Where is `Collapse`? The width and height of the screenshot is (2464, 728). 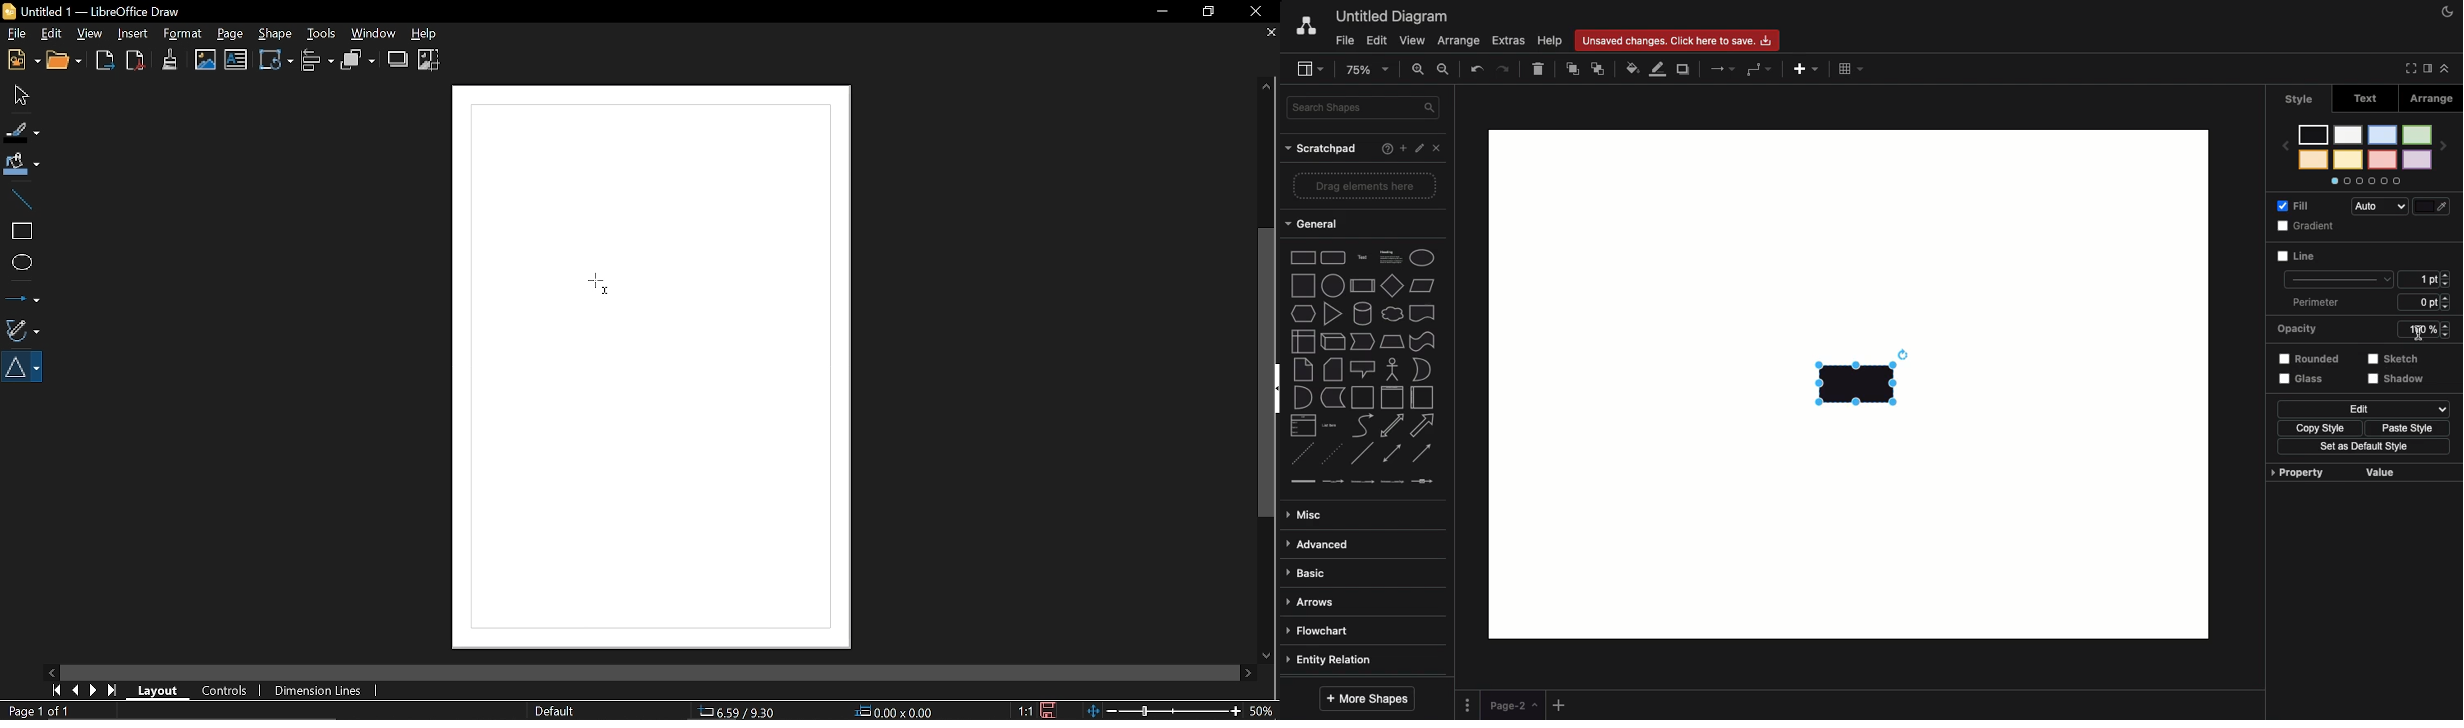 Collapse is located at coordinates (2445, 69).